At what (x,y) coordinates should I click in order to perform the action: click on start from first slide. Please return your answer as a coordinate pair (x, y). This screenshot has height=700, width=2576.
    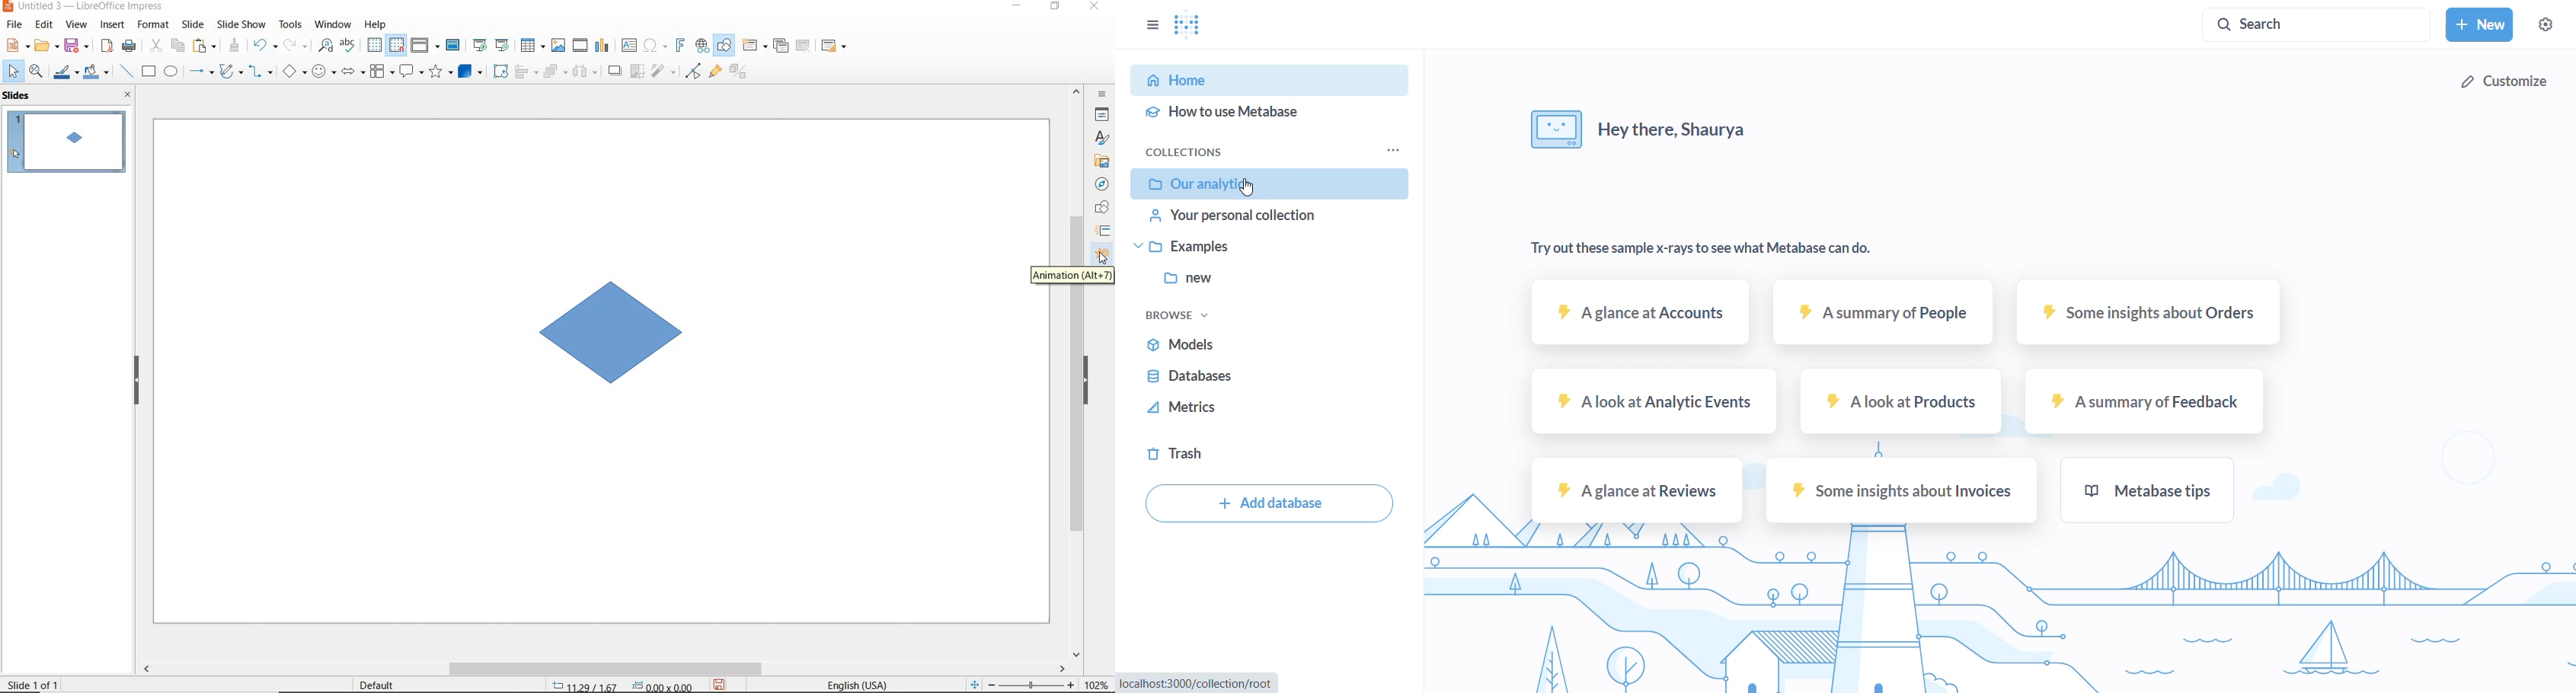
    Looking at the image, I should click on (481, 45).